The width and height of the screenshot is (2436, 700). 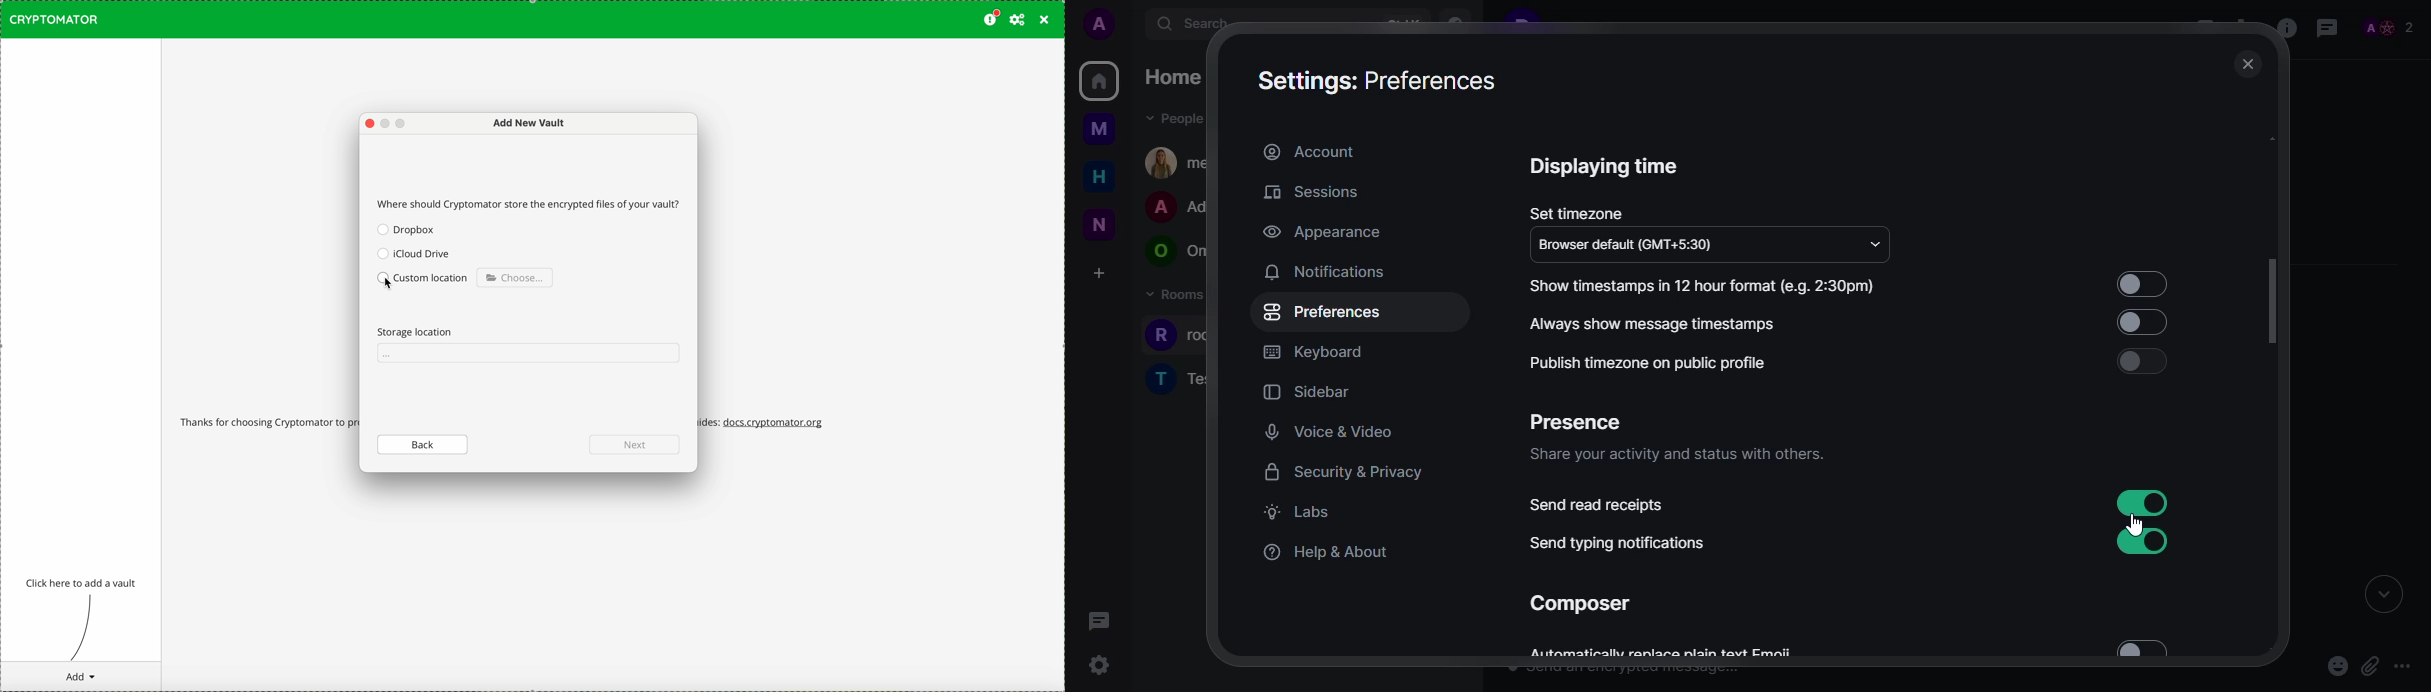 I want to click on search, so click(x=1201, y=25).